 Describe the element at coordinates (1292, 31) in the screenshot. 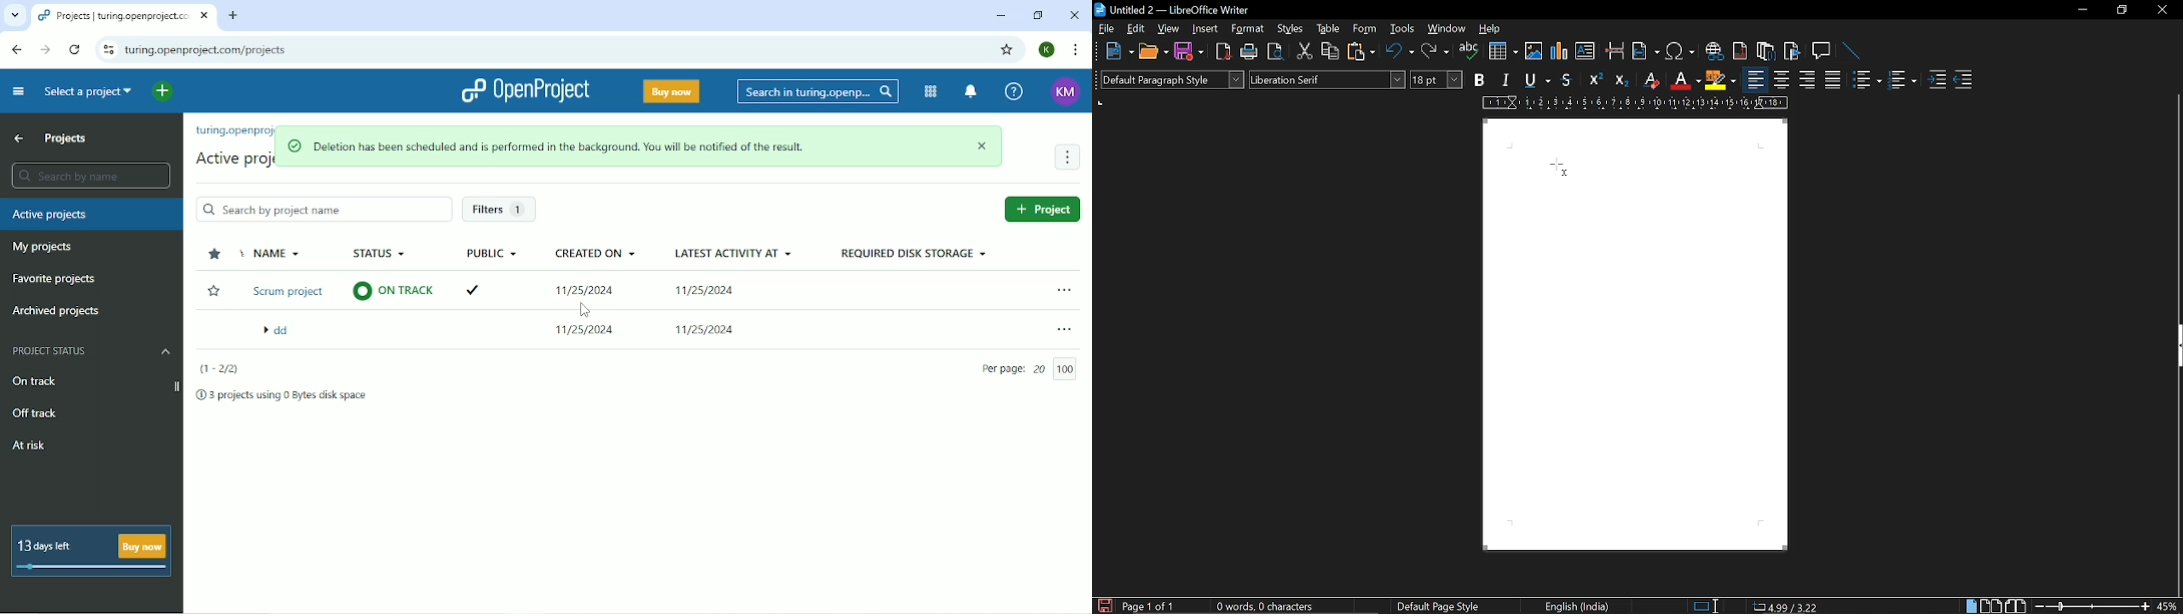

I see `styles` at that location.